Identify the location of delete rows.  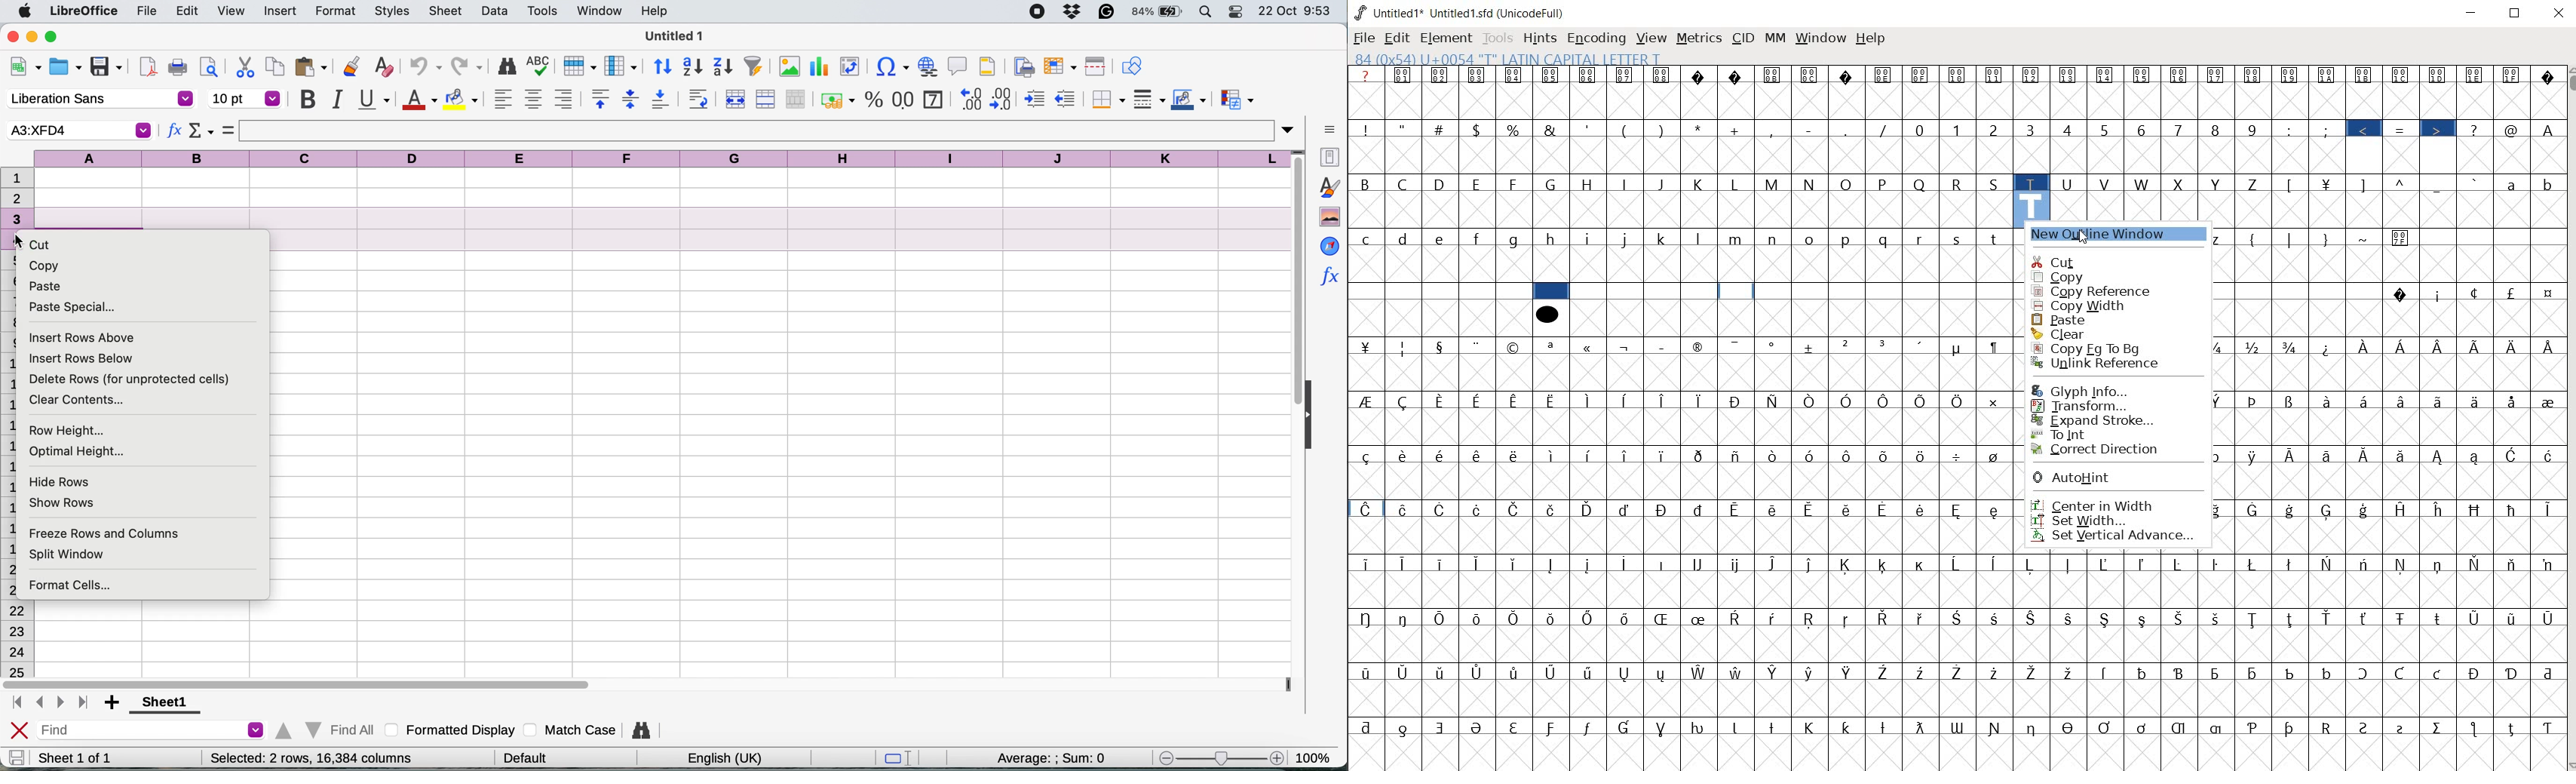
(130, 380).